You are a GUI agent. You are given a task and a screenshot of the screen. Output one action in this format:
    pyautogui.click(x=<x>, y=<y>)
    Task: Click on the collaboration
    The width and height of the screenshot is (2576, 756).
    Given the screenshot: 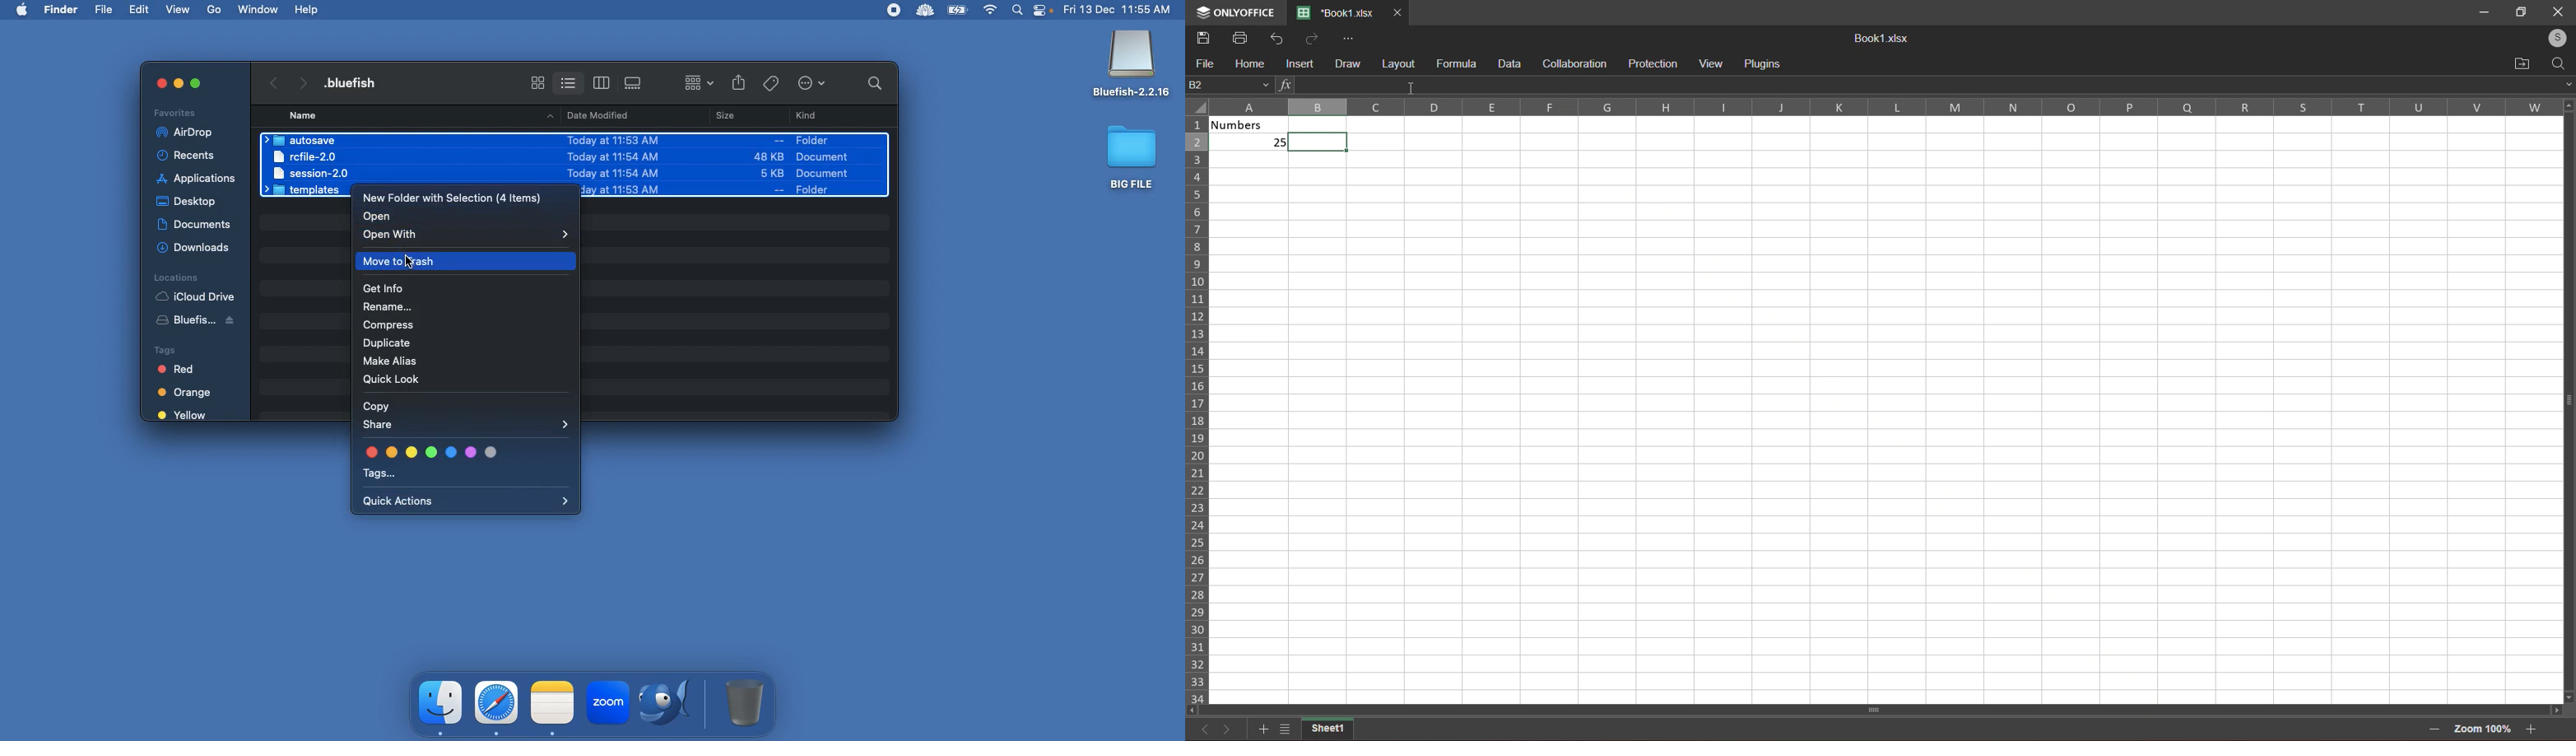 What is the action you would take?
    pyautogui.click(x=1574, y=62)
    